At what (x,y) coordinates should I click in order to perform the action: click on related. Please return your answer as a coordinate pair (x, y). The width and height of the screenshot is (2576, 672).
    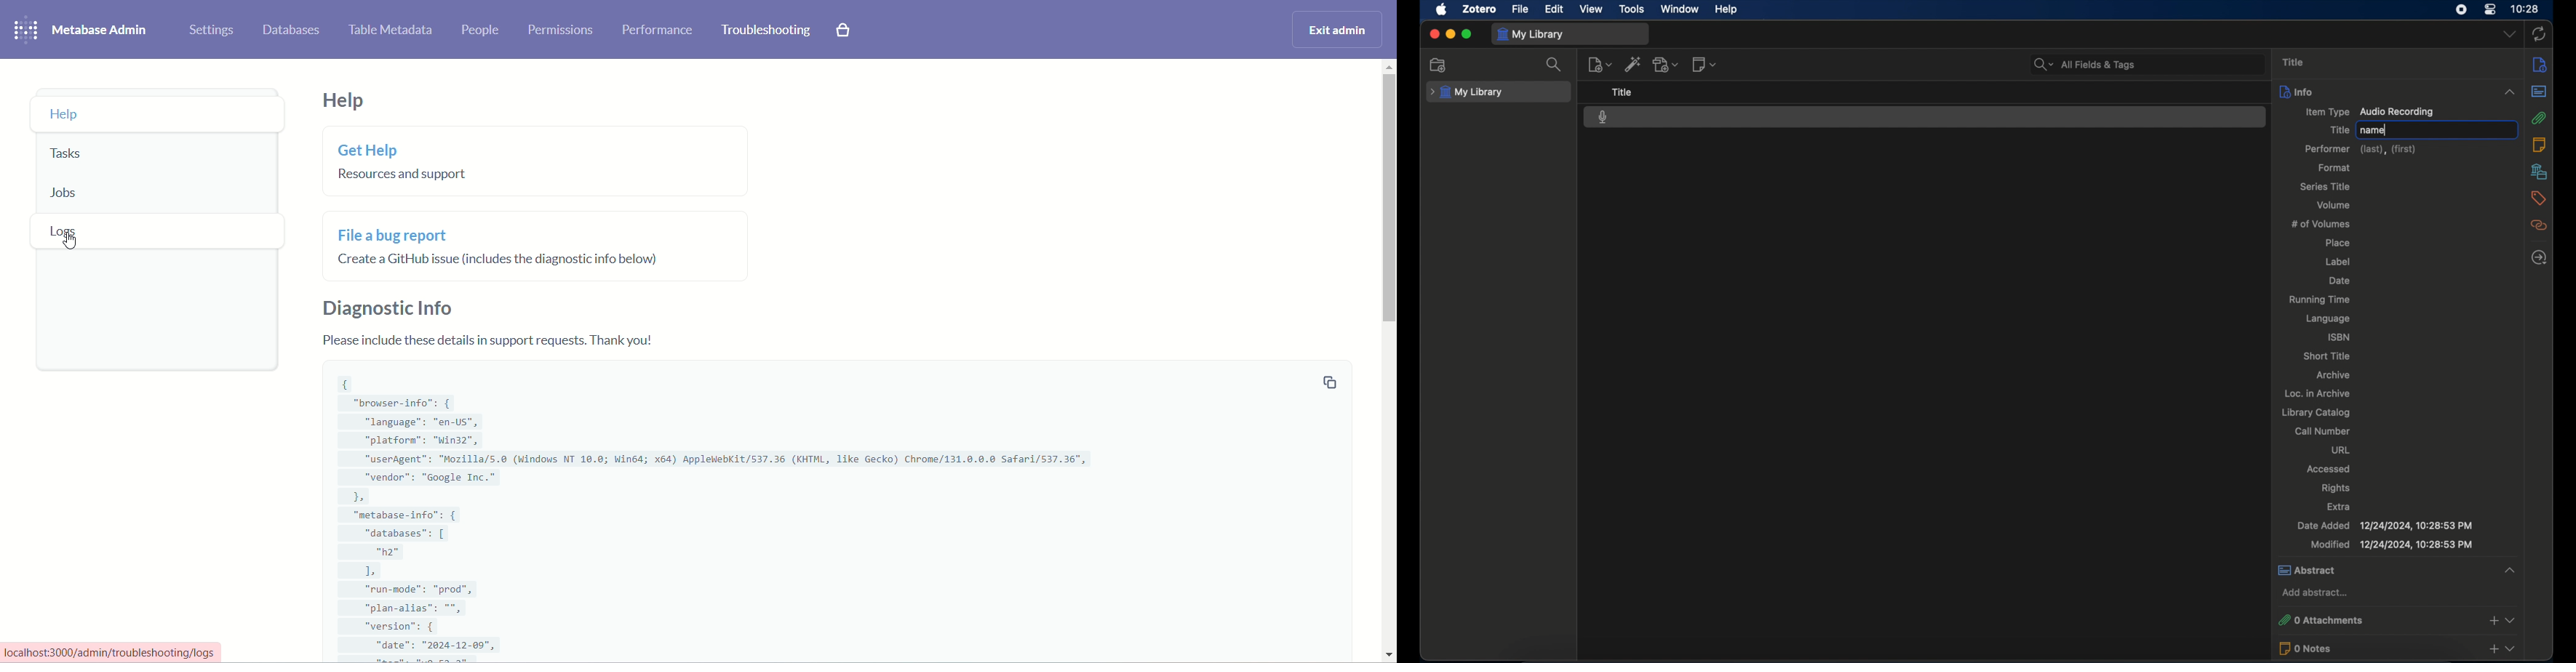
    Looking at the image, I should click on (2541, 225).